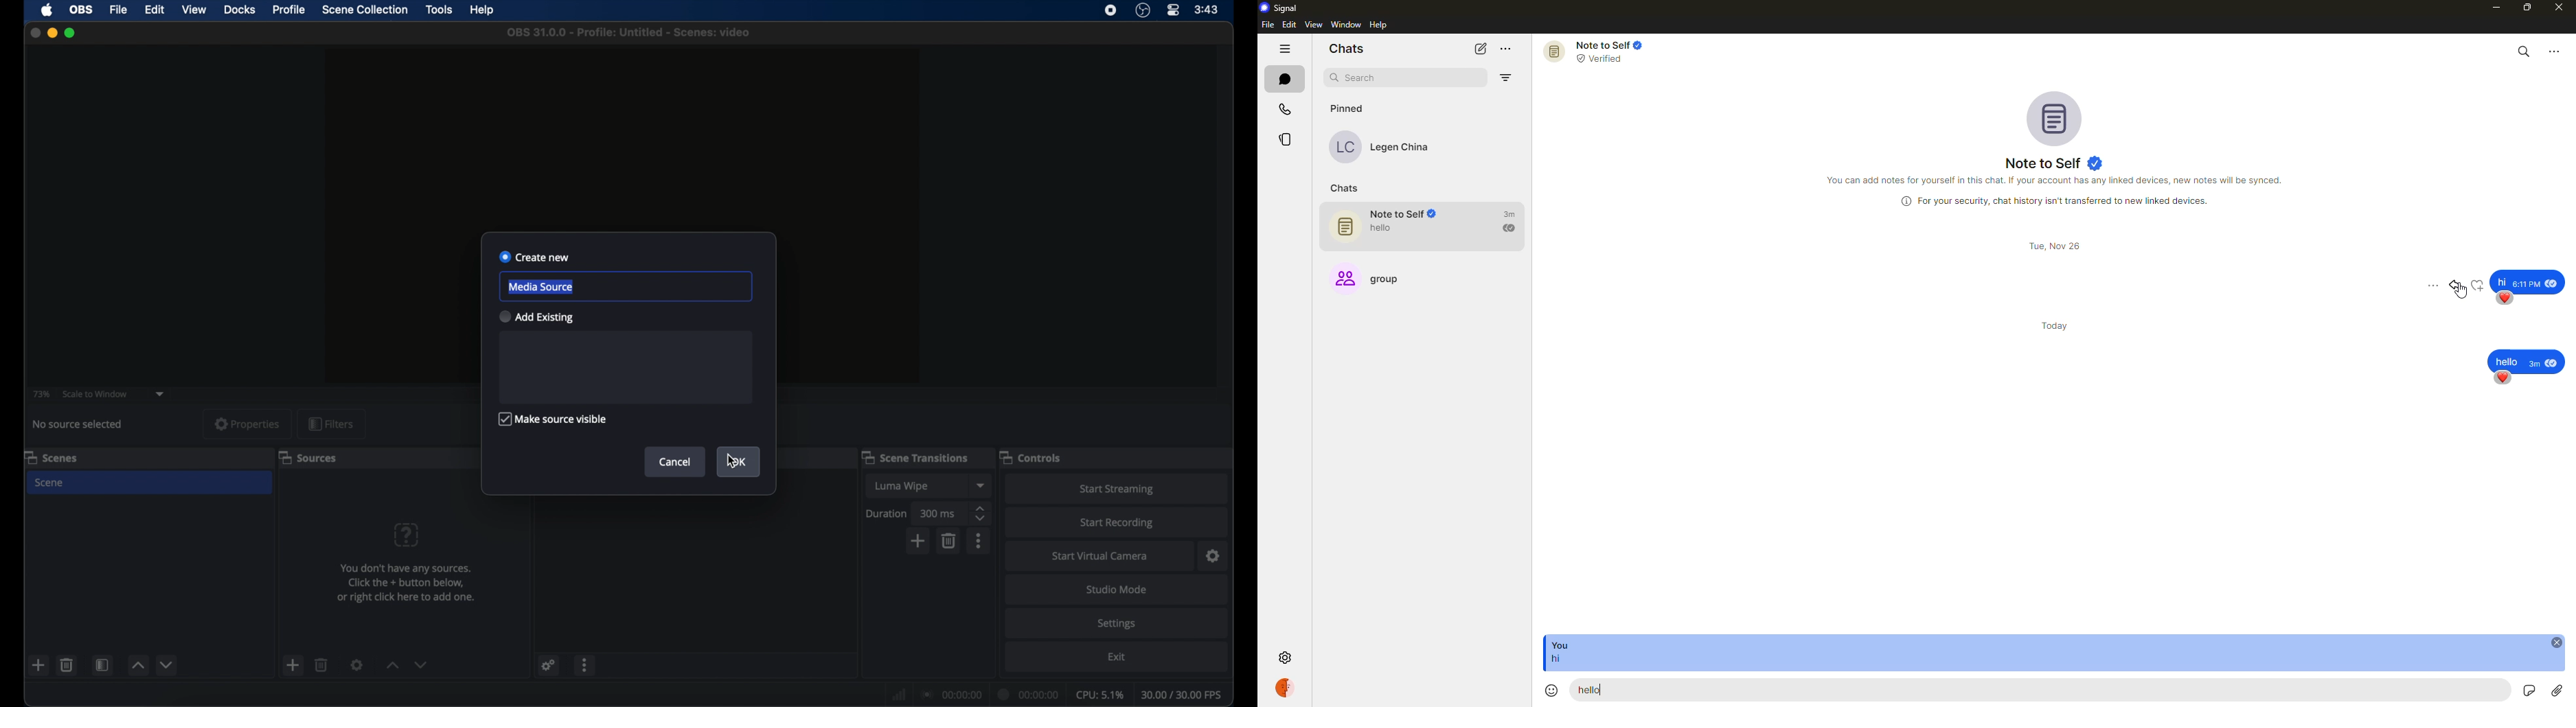 This screenshot has height=728, width=2576. What do you see at coordinates (40, 394) in the screenshot?
I see `73%` at bounding box center [40, 394].